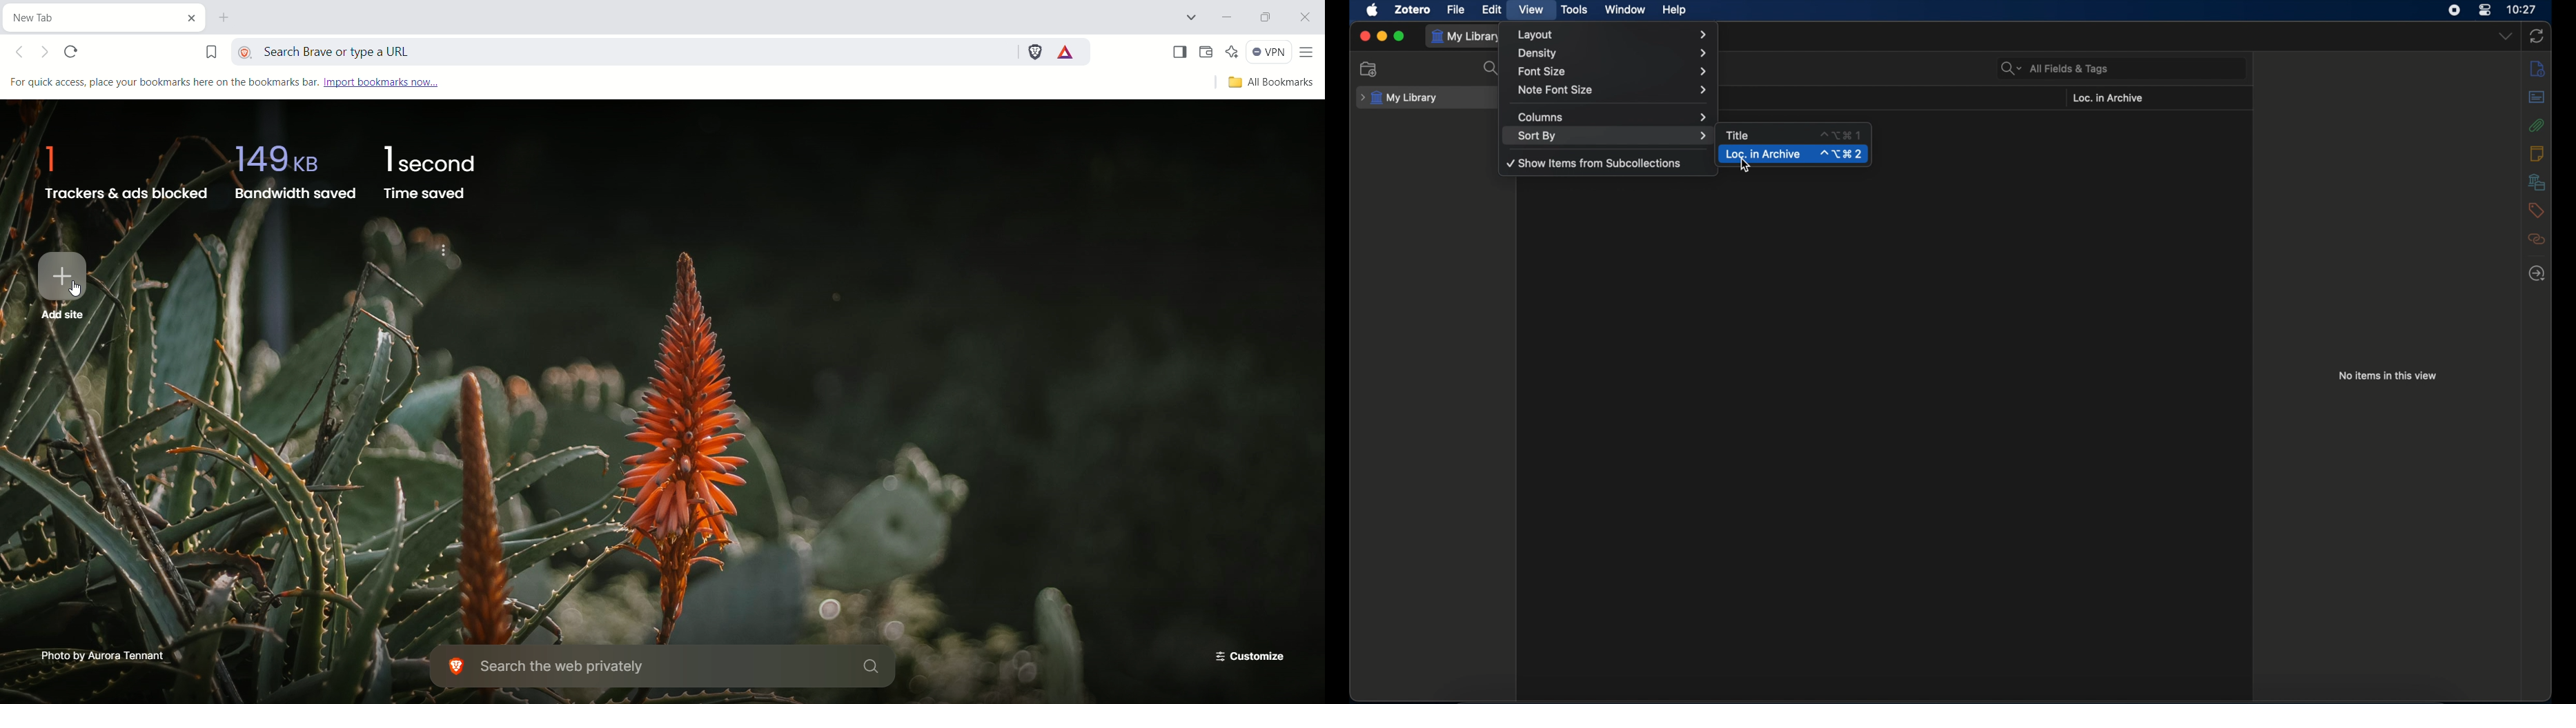  What do you see at coordinates (1492, 68) in the screenshot?
I see `search` at bounding box center [1492, 68].